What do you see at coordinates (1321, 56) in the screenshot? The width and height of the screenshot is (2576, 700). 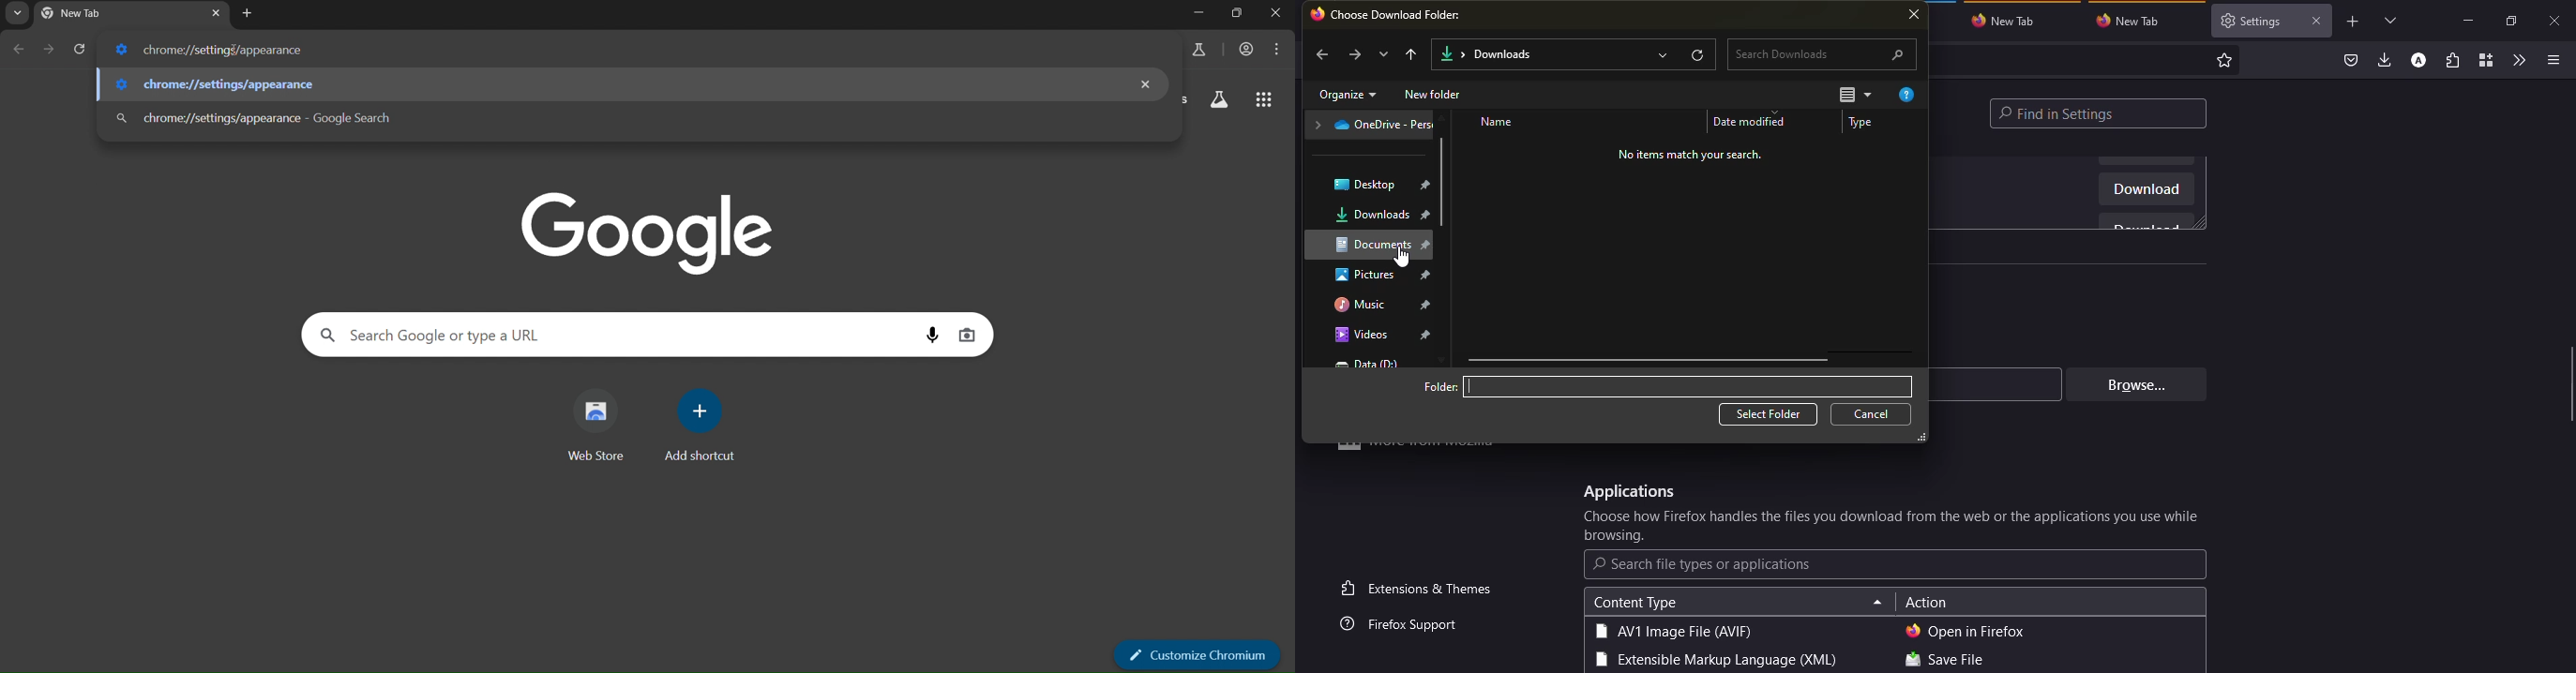 I see `back` at bounding box center [1321, 56].